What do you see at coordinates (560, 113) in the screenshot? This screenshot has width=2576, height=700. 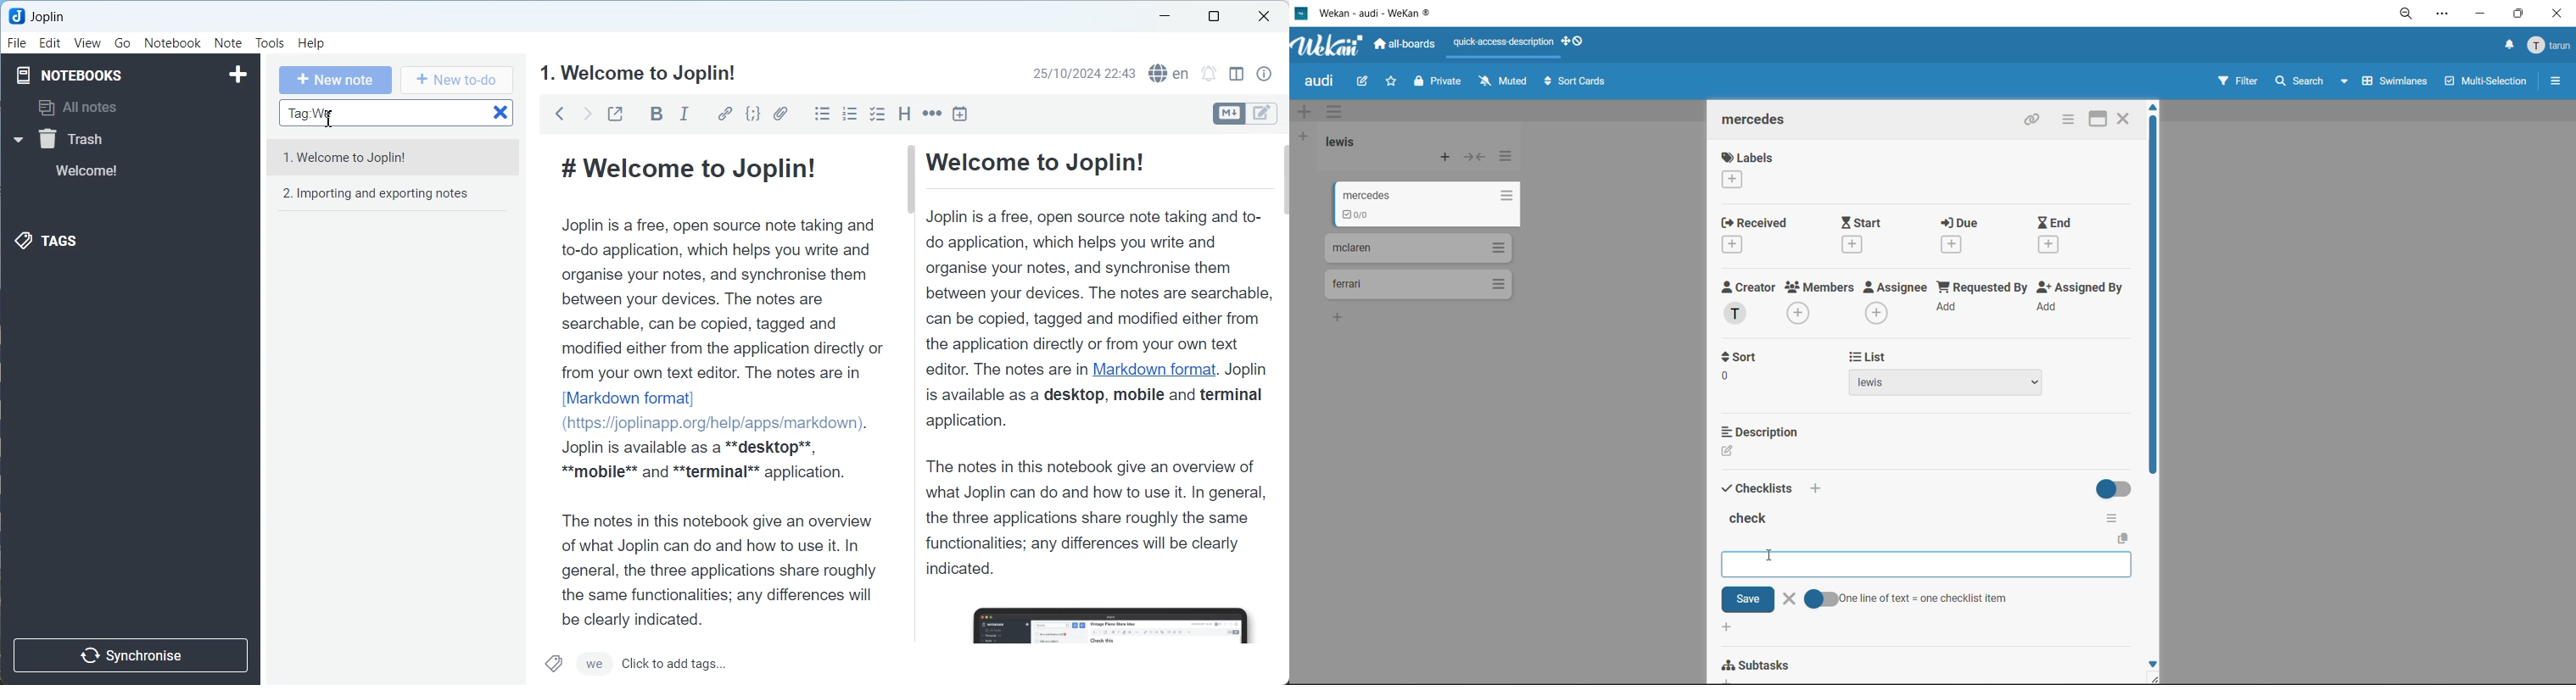 I see `Back` at bounding box center [560, 113].